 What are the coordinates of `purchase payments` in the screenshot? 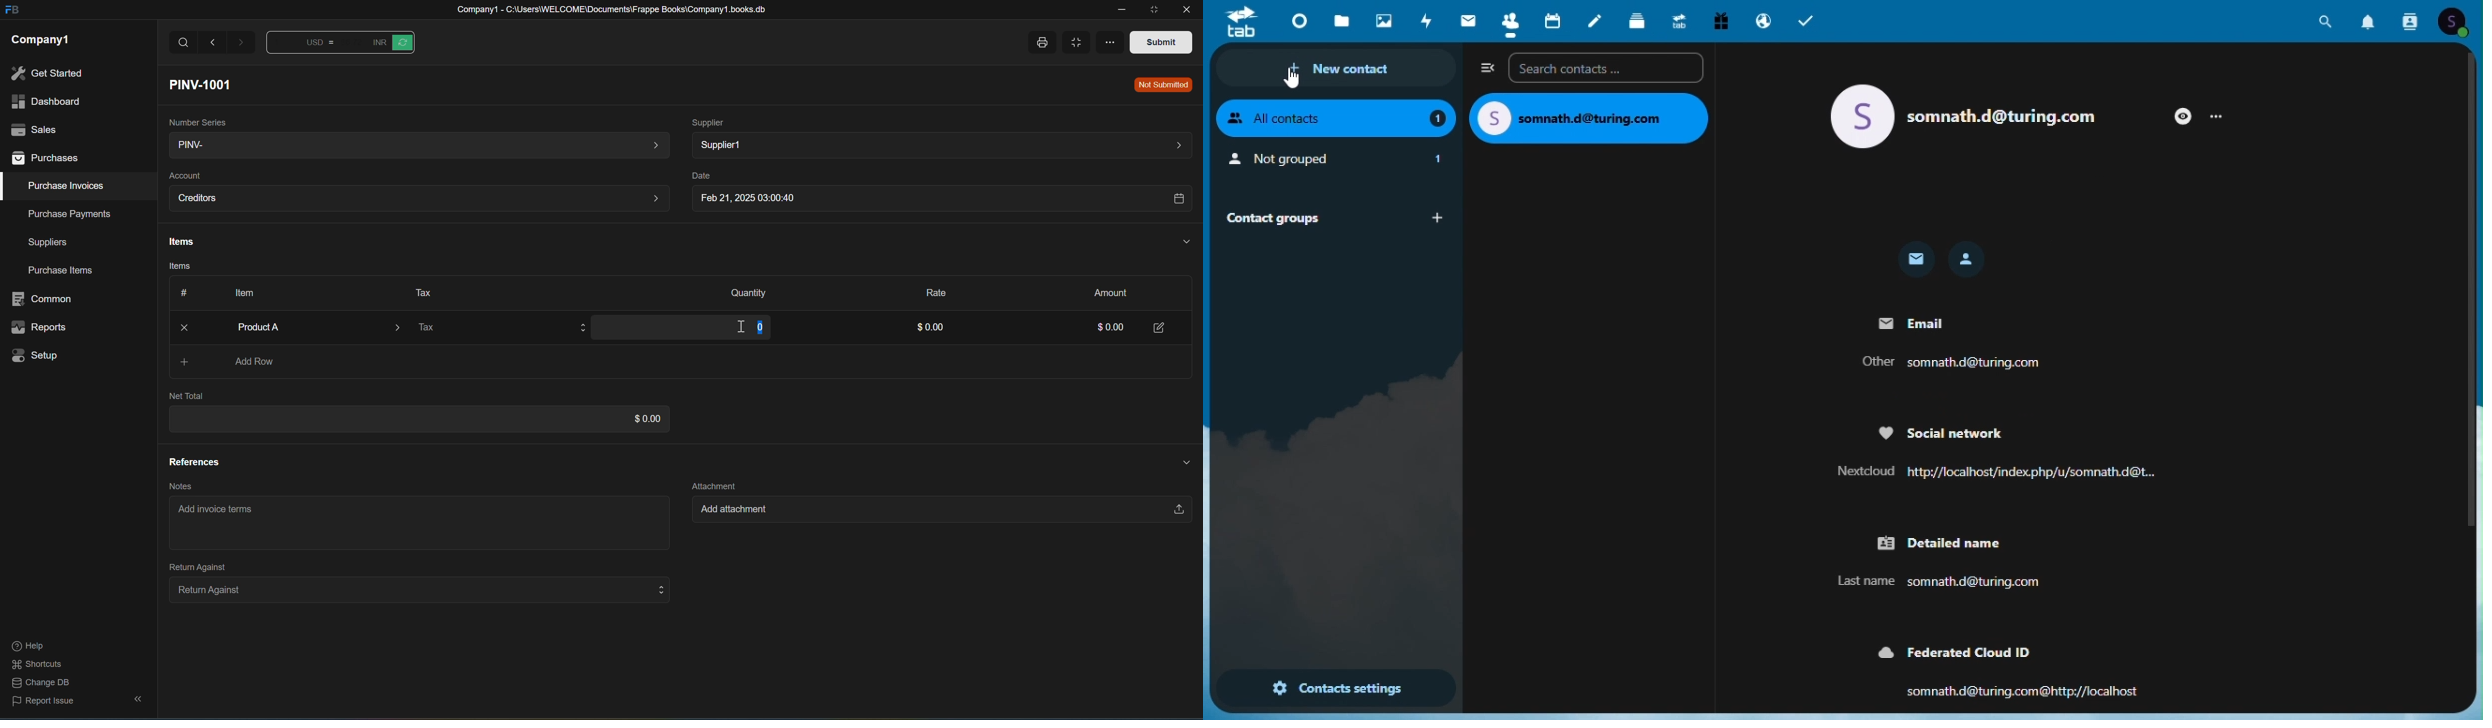 It's located at (62, 213).